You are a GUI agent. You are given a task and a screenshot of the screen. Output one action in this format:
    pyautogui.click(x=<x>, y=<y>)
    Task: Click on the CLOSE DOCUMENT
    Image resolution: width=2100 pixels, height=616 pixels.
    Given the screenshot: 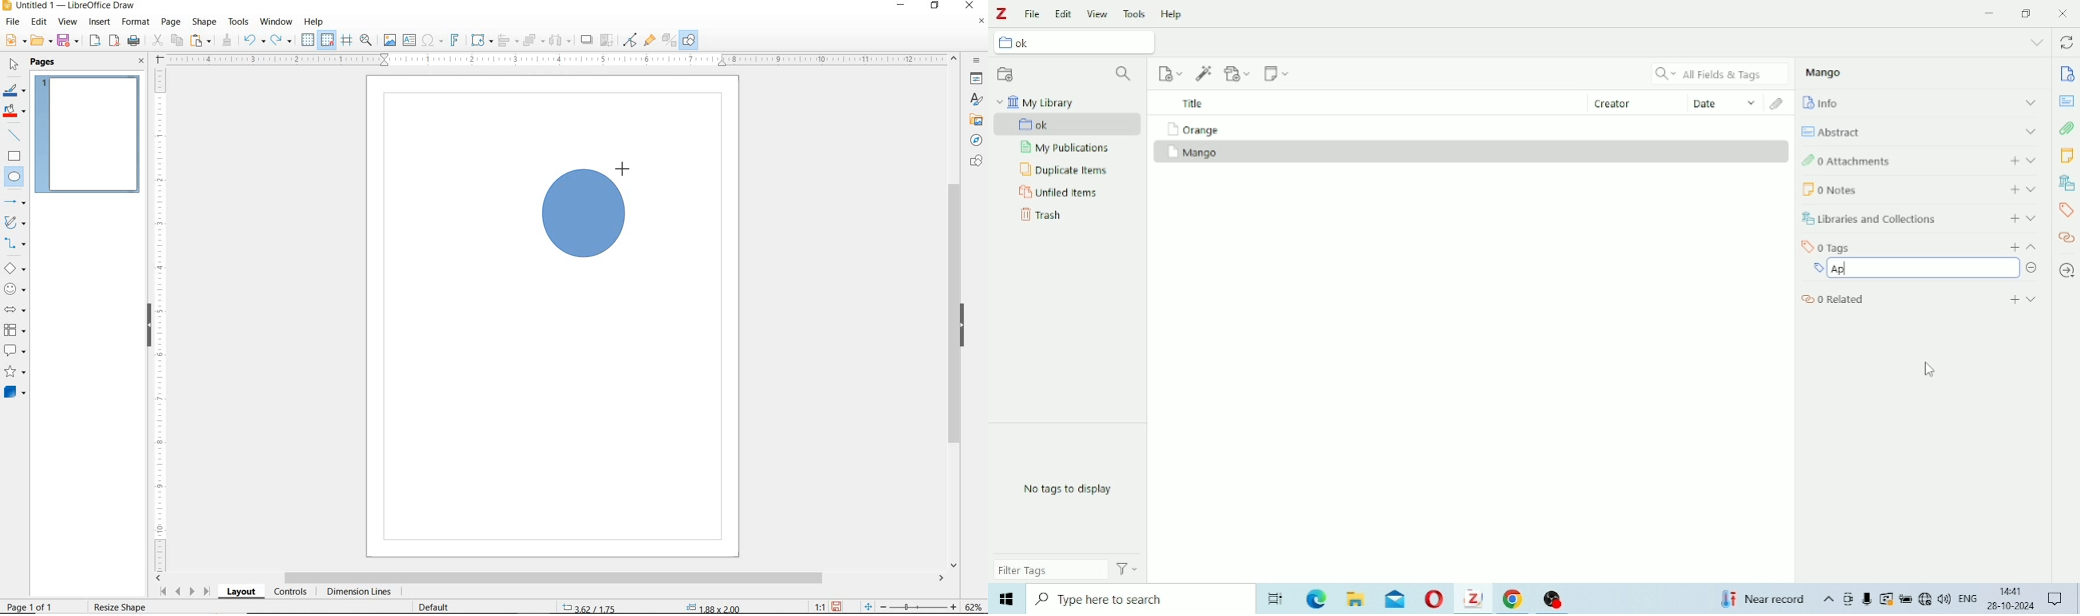 What is the action you would take?
    pyautogui.click(x=981, y=22)
    